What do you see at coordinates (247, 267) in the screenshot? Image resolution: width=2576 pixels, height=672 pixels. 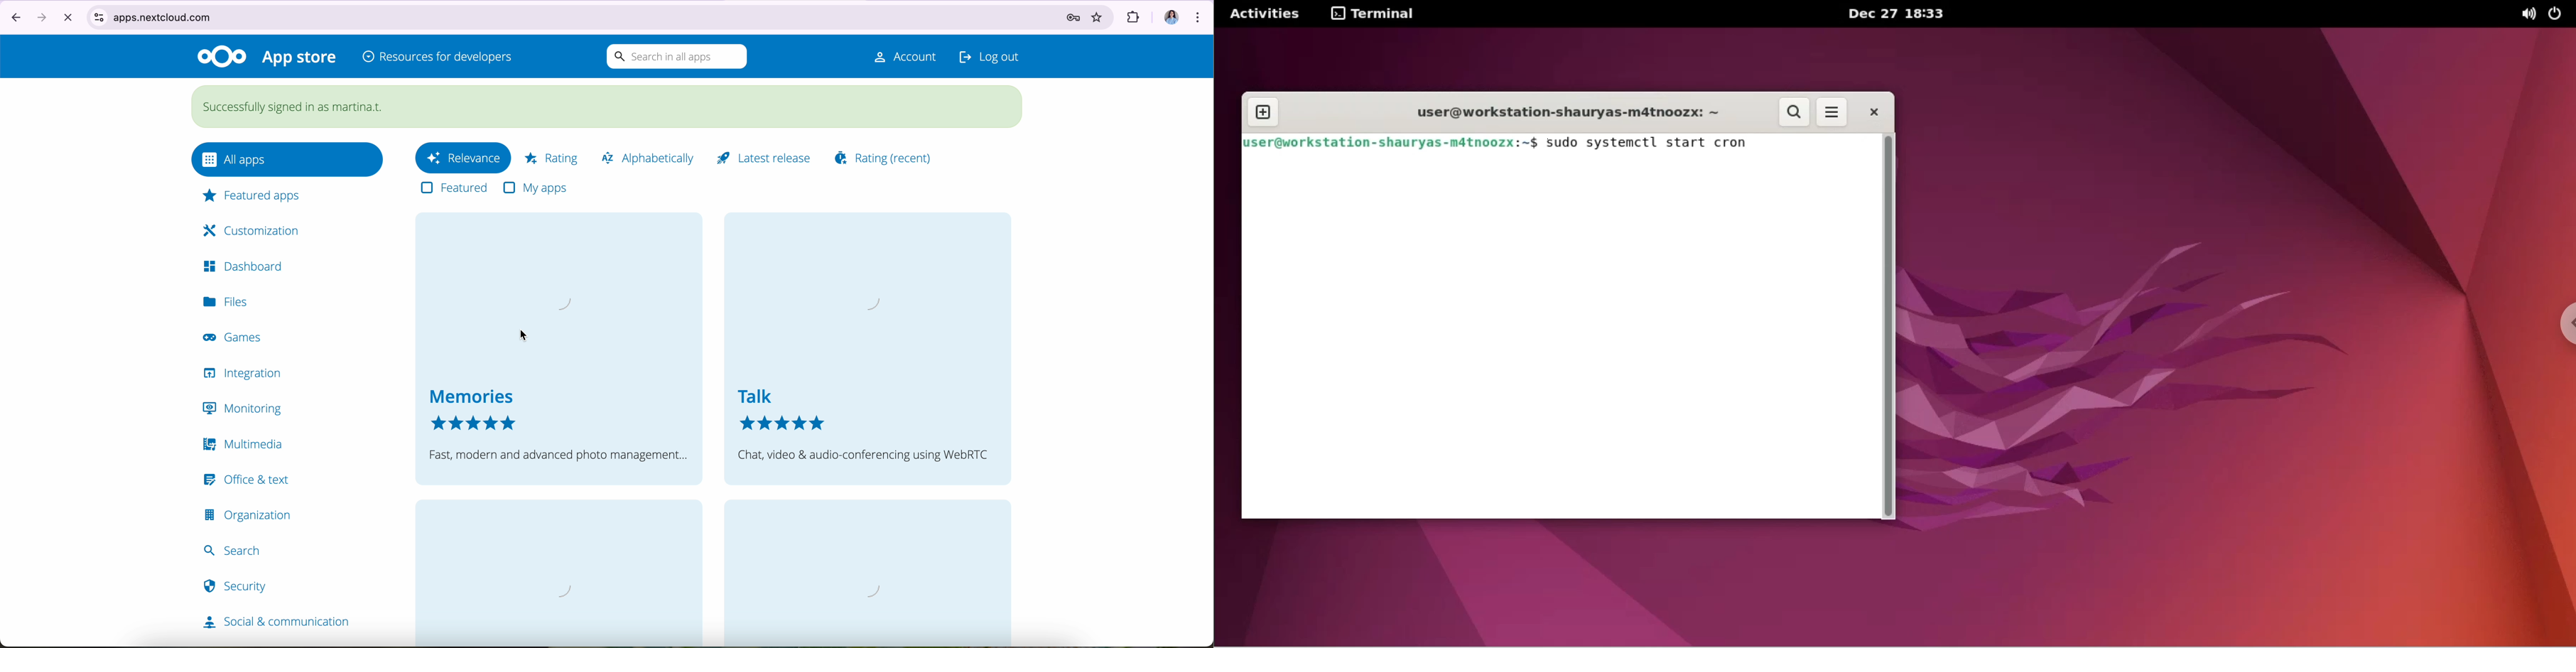 I see `dashboard` at bounding box center [247, 267].